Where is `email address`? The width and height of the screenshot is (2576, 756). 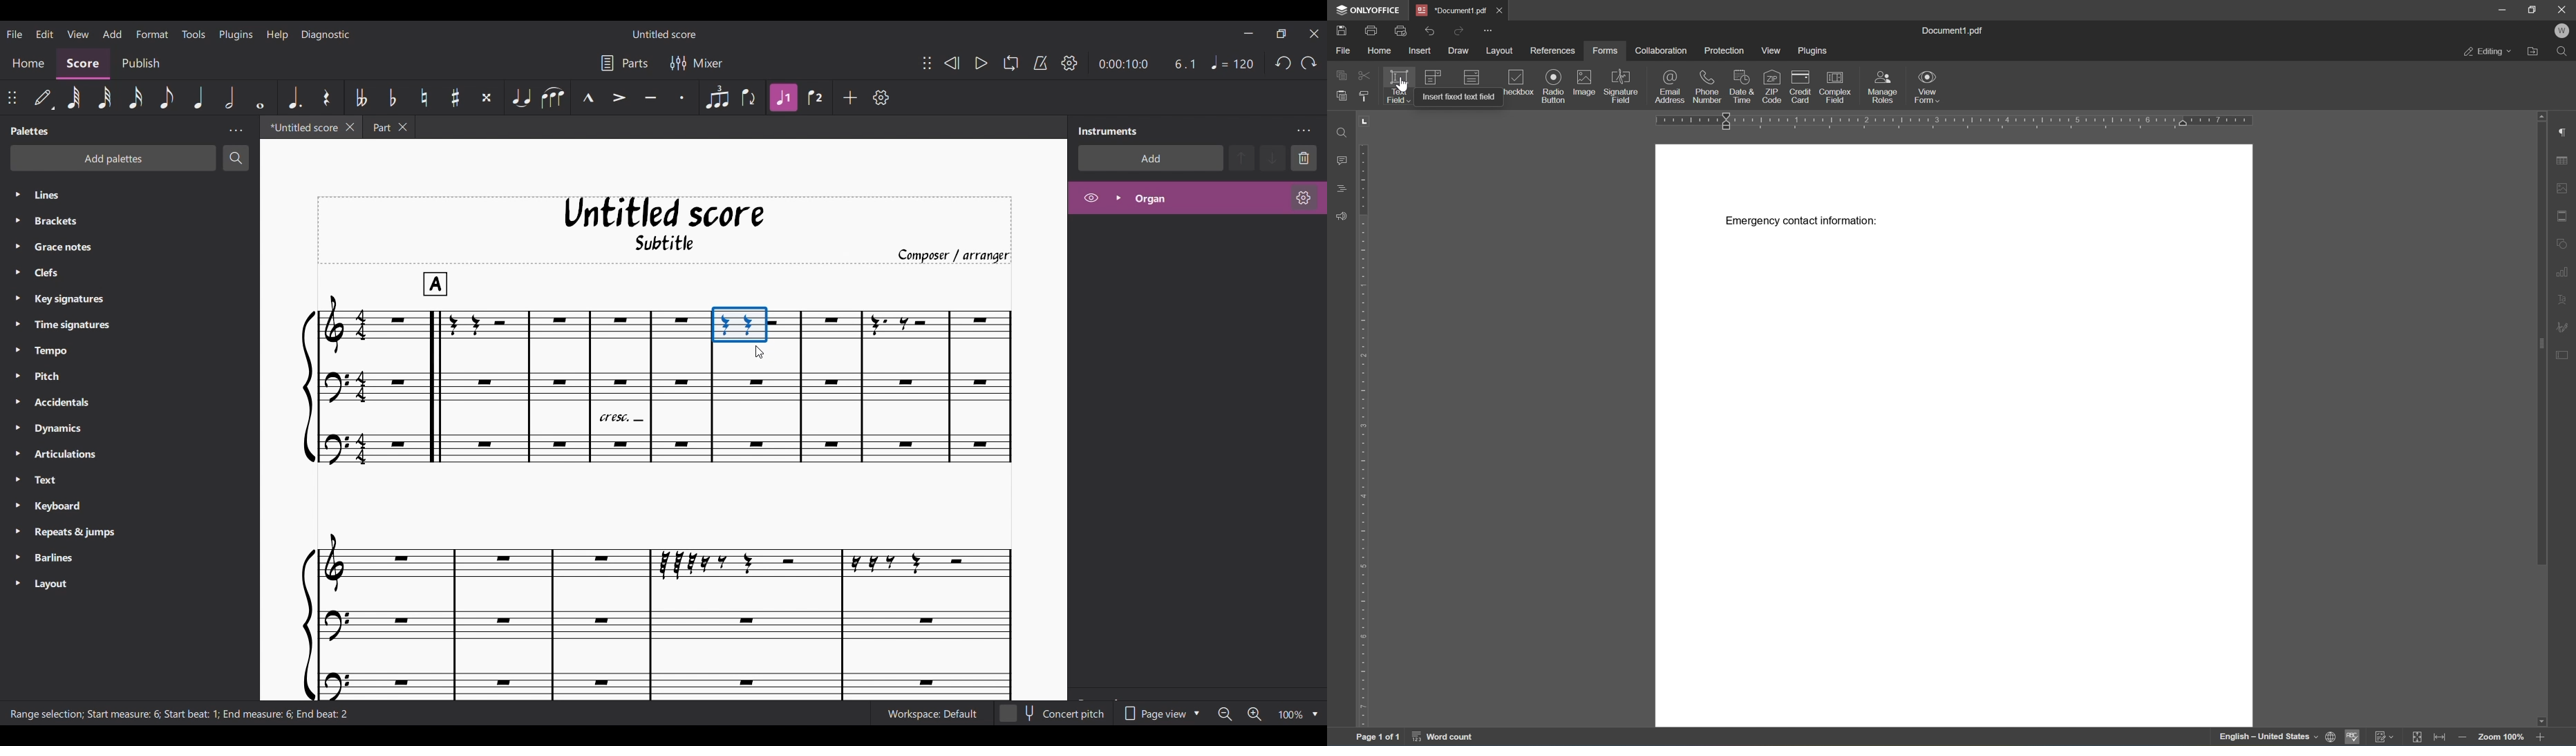 email address is located at coordinates (1668, 86).